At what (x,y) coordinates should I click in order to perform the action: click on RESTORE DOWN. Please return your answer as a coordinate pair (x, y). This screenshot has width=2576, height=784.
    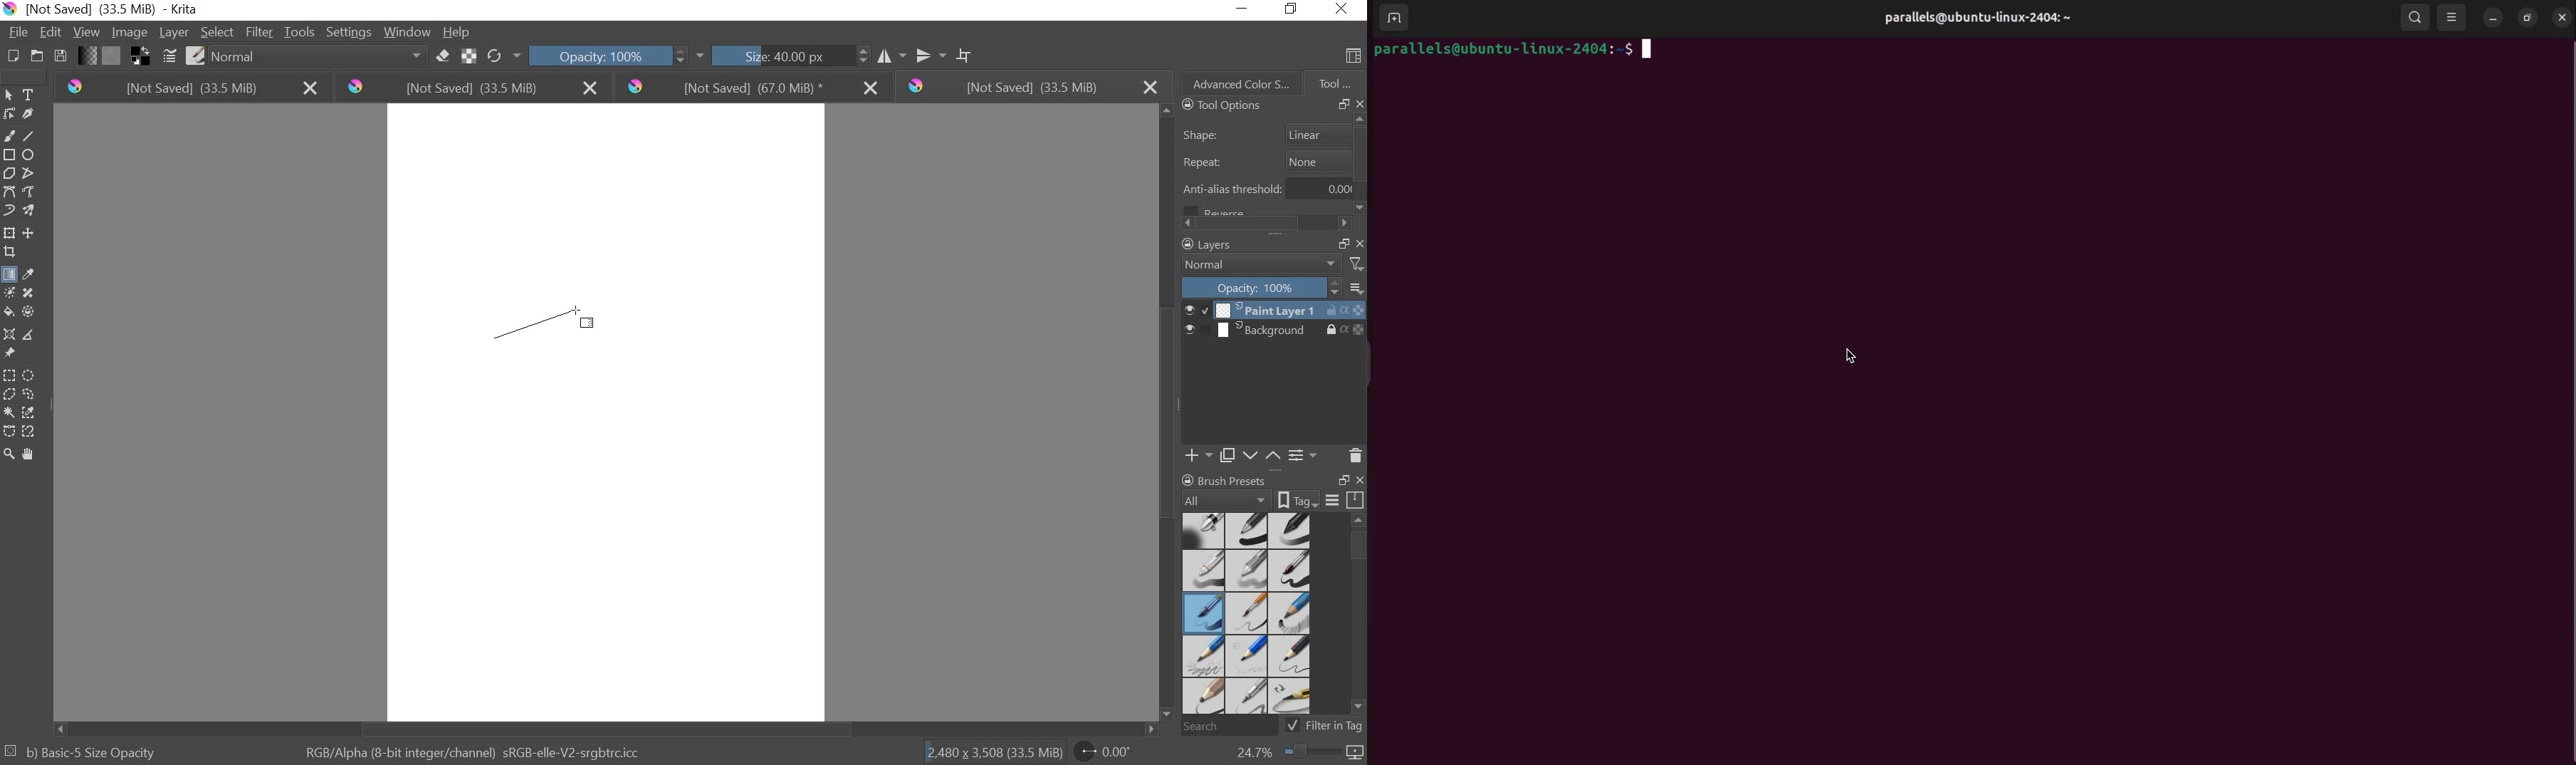
    Looking at the image, I should click on (1294, 10).